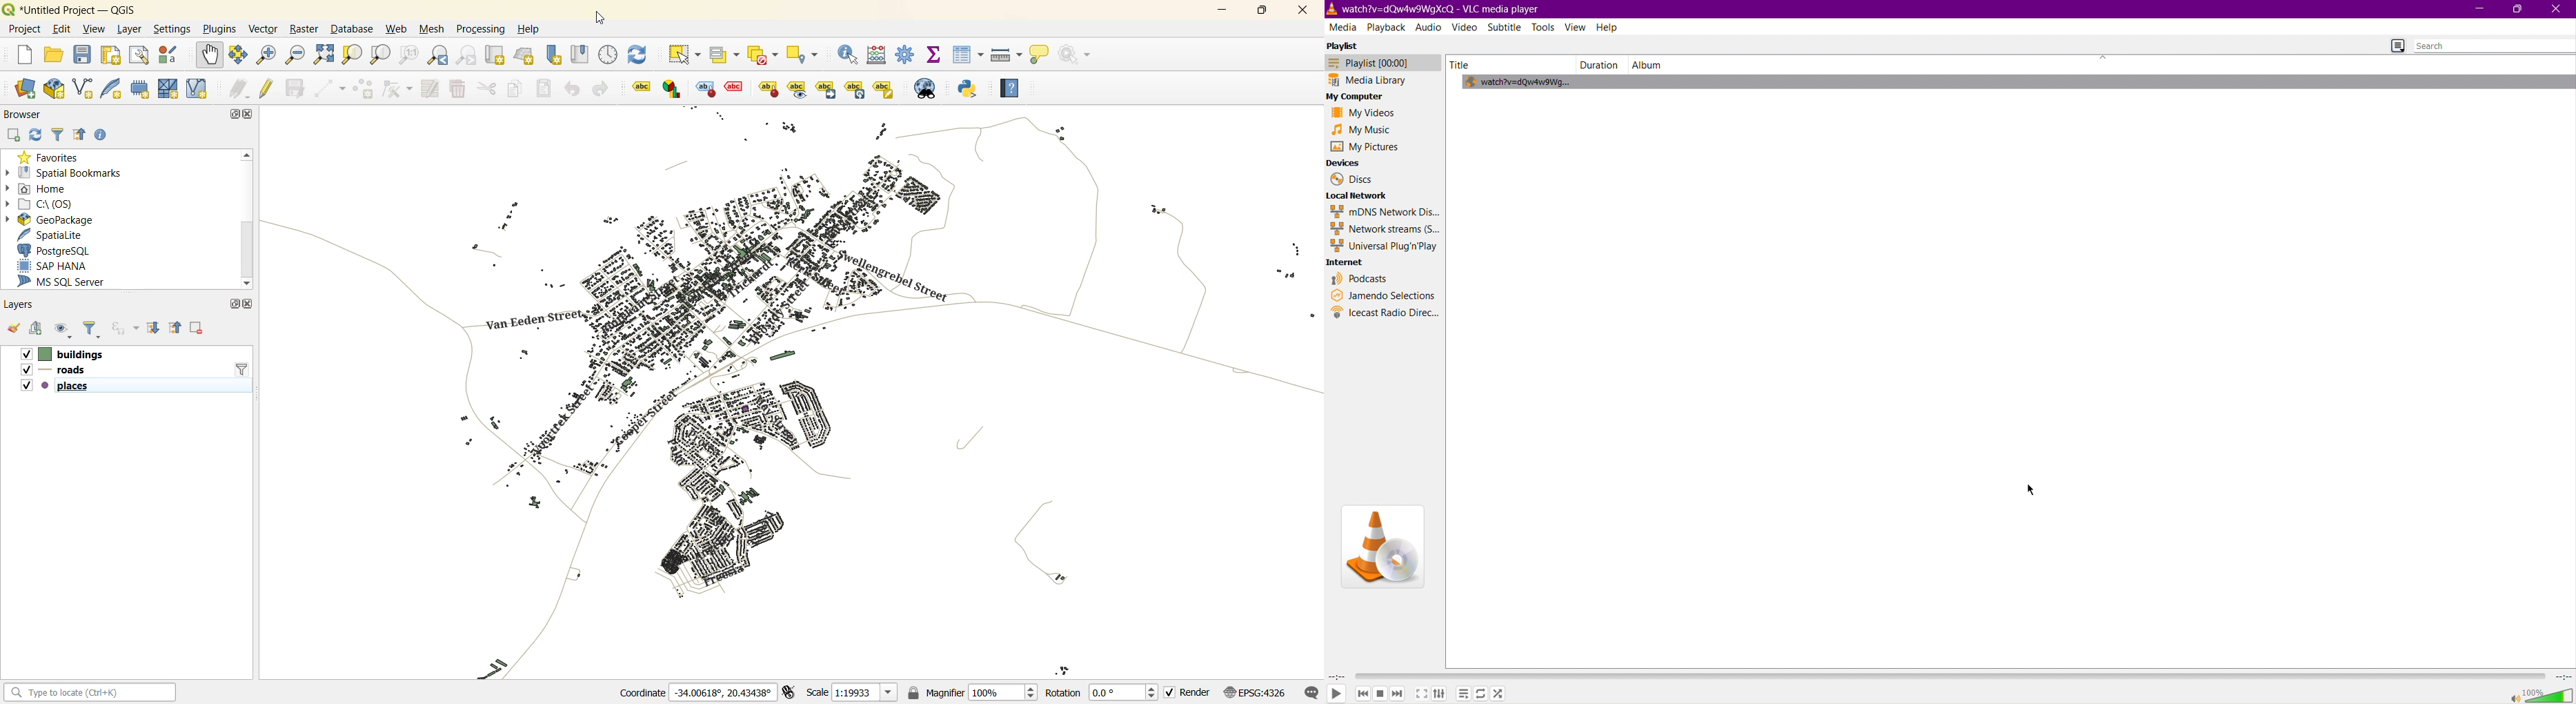 This screenshot has height=728, width=2576. Describe the element at coordinates (232, 305) in the screenshot. I see `maximize` at that location.